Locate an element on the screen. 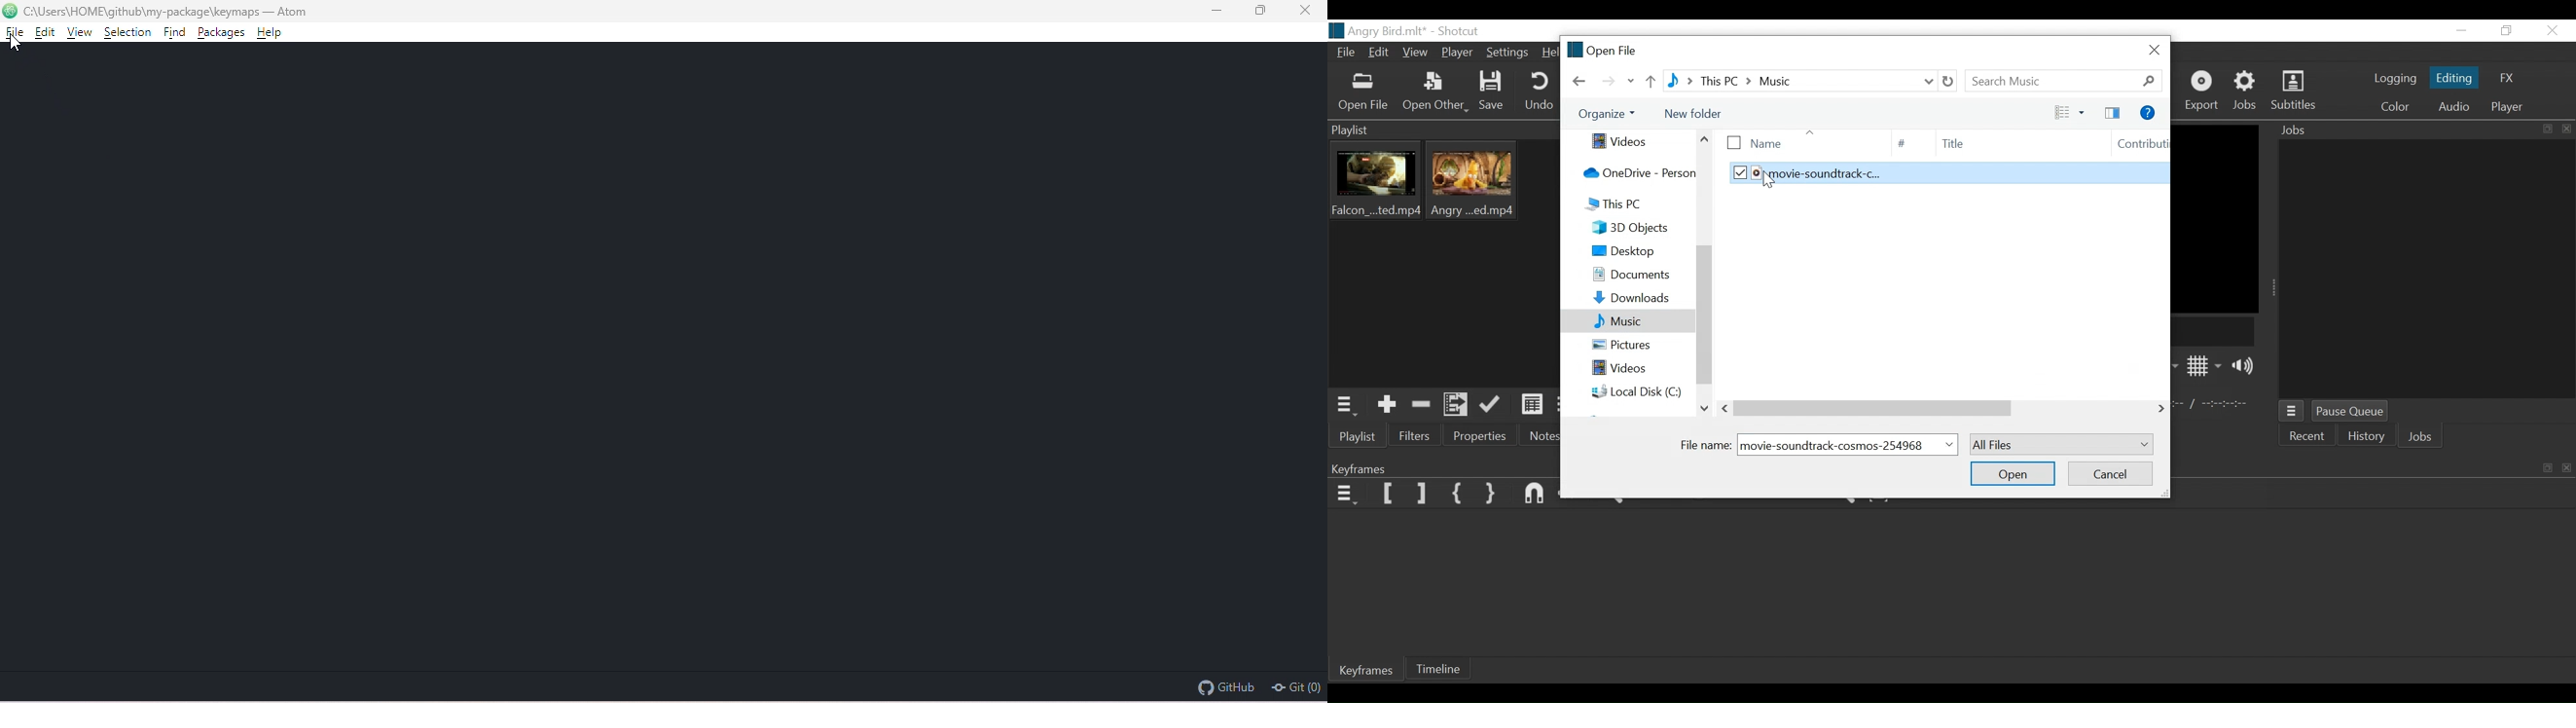  Notes is located at coordinates (1543, 437).